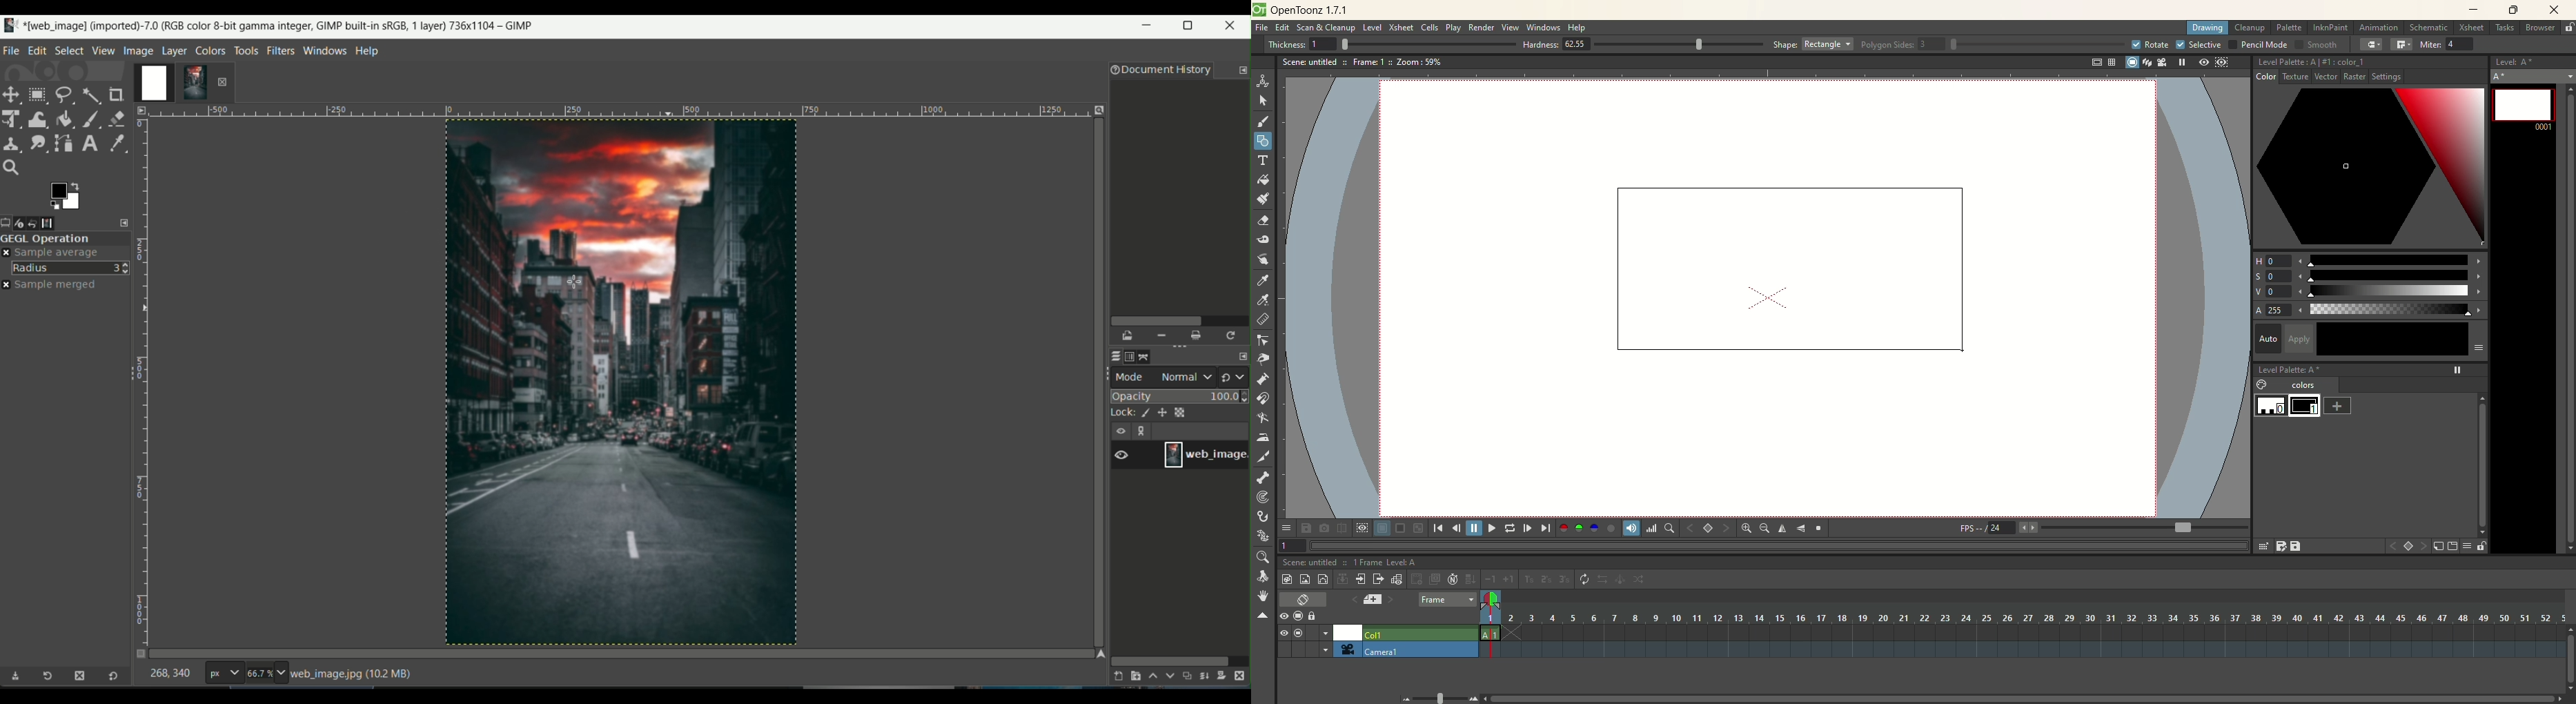 This screenshot has width=2576, height=728. Describe the element at coordinates (1261, 536) in the screenshot. I see `plastic` at that location.